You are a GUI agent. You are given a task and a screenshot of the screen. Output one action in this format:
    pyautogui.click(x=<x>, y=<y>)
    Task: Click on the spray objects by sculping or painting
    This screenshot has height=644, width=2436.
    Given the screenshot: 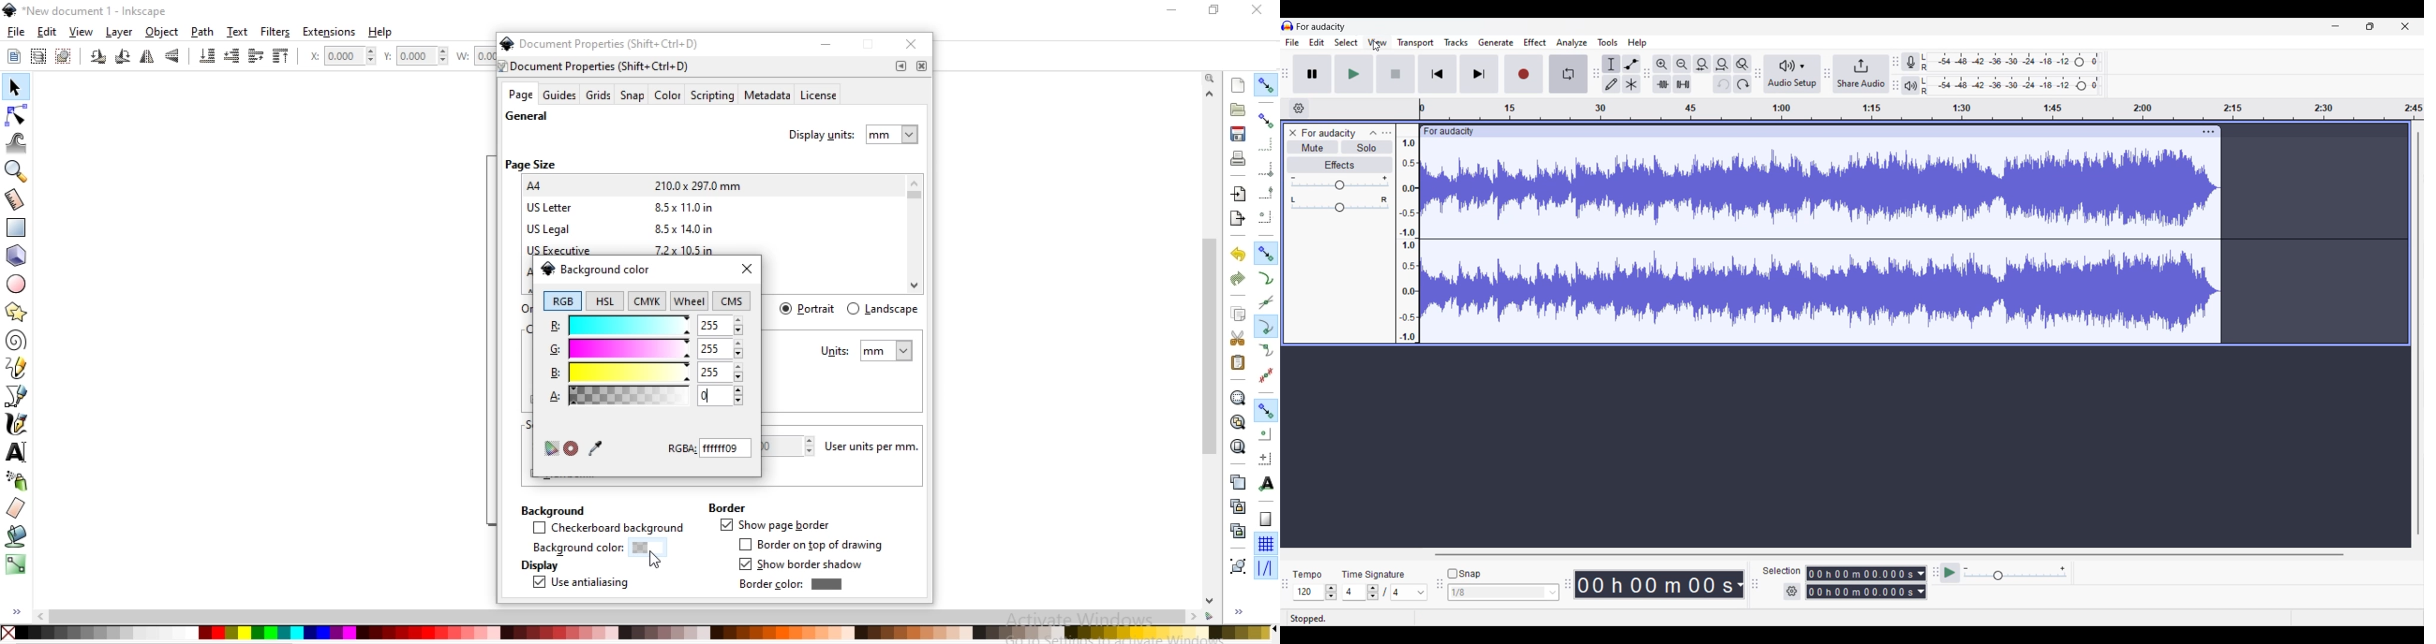 What is the action you would take?
    pyautogui.click(x=21, y=480)
    